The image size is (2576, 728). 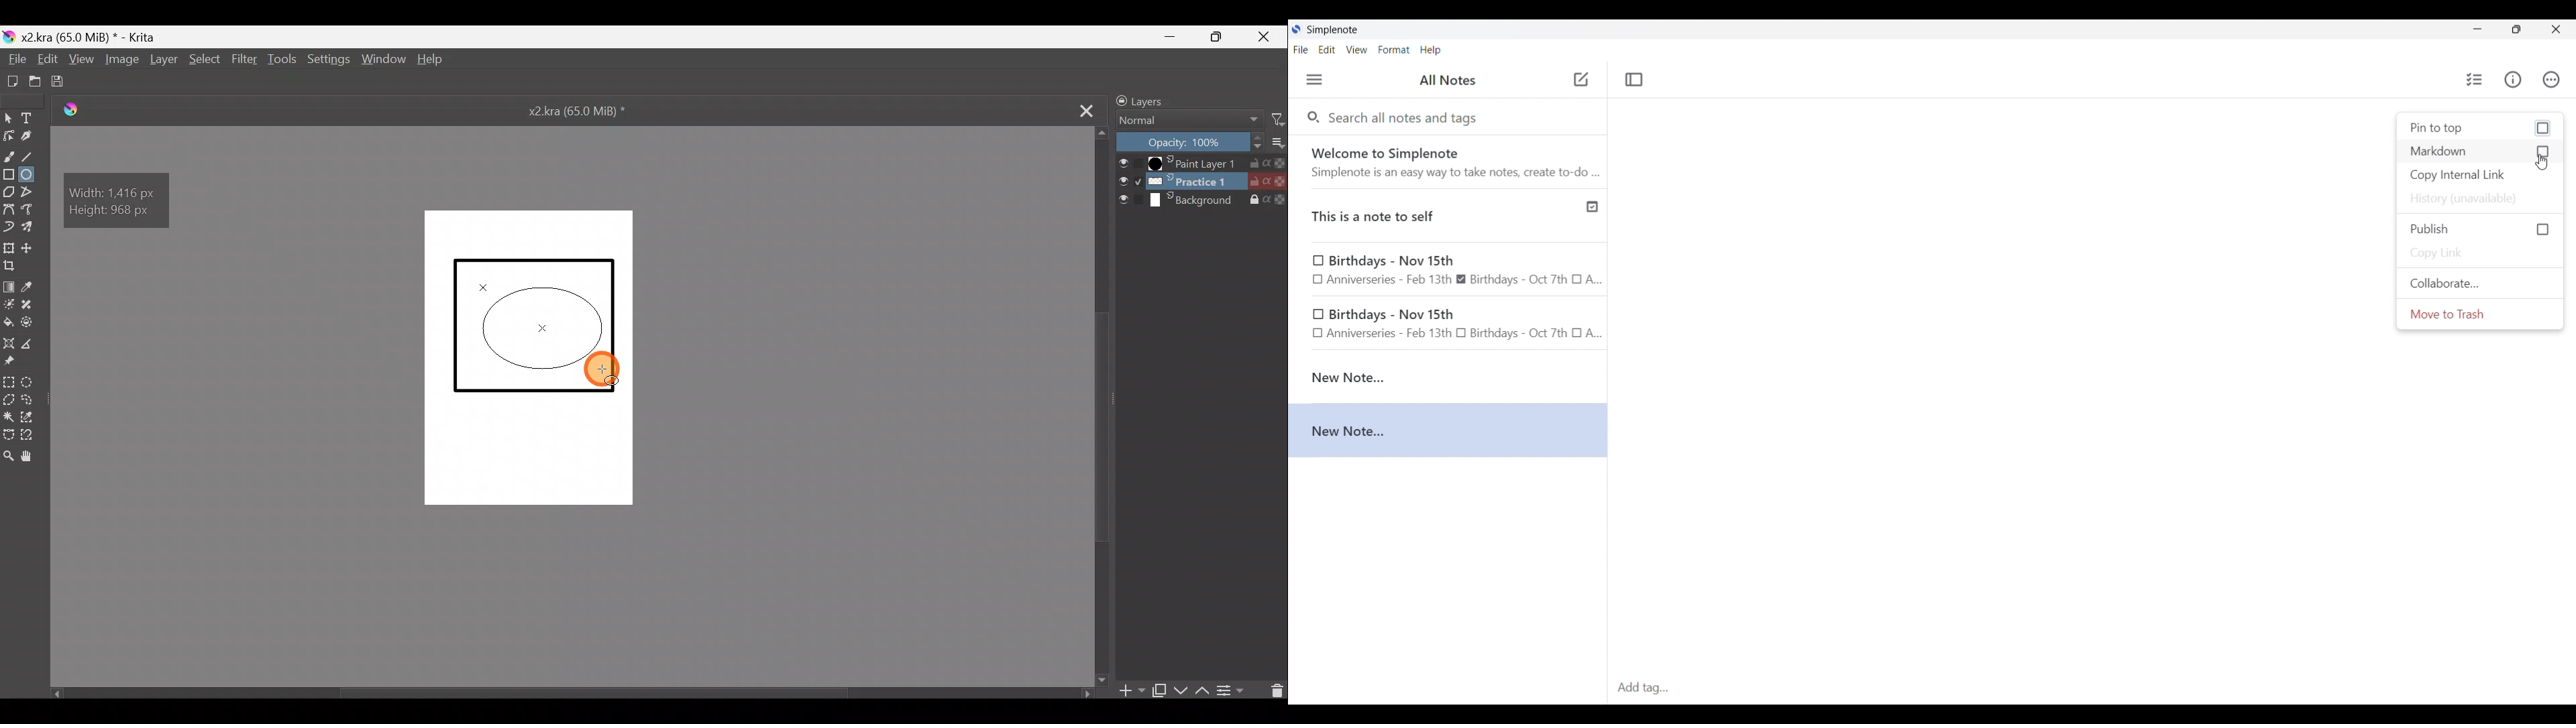 What do you see at coordinates (1202, 182) in the screenshot?
I see `Practice 1` at bounding box center [1202, 182].